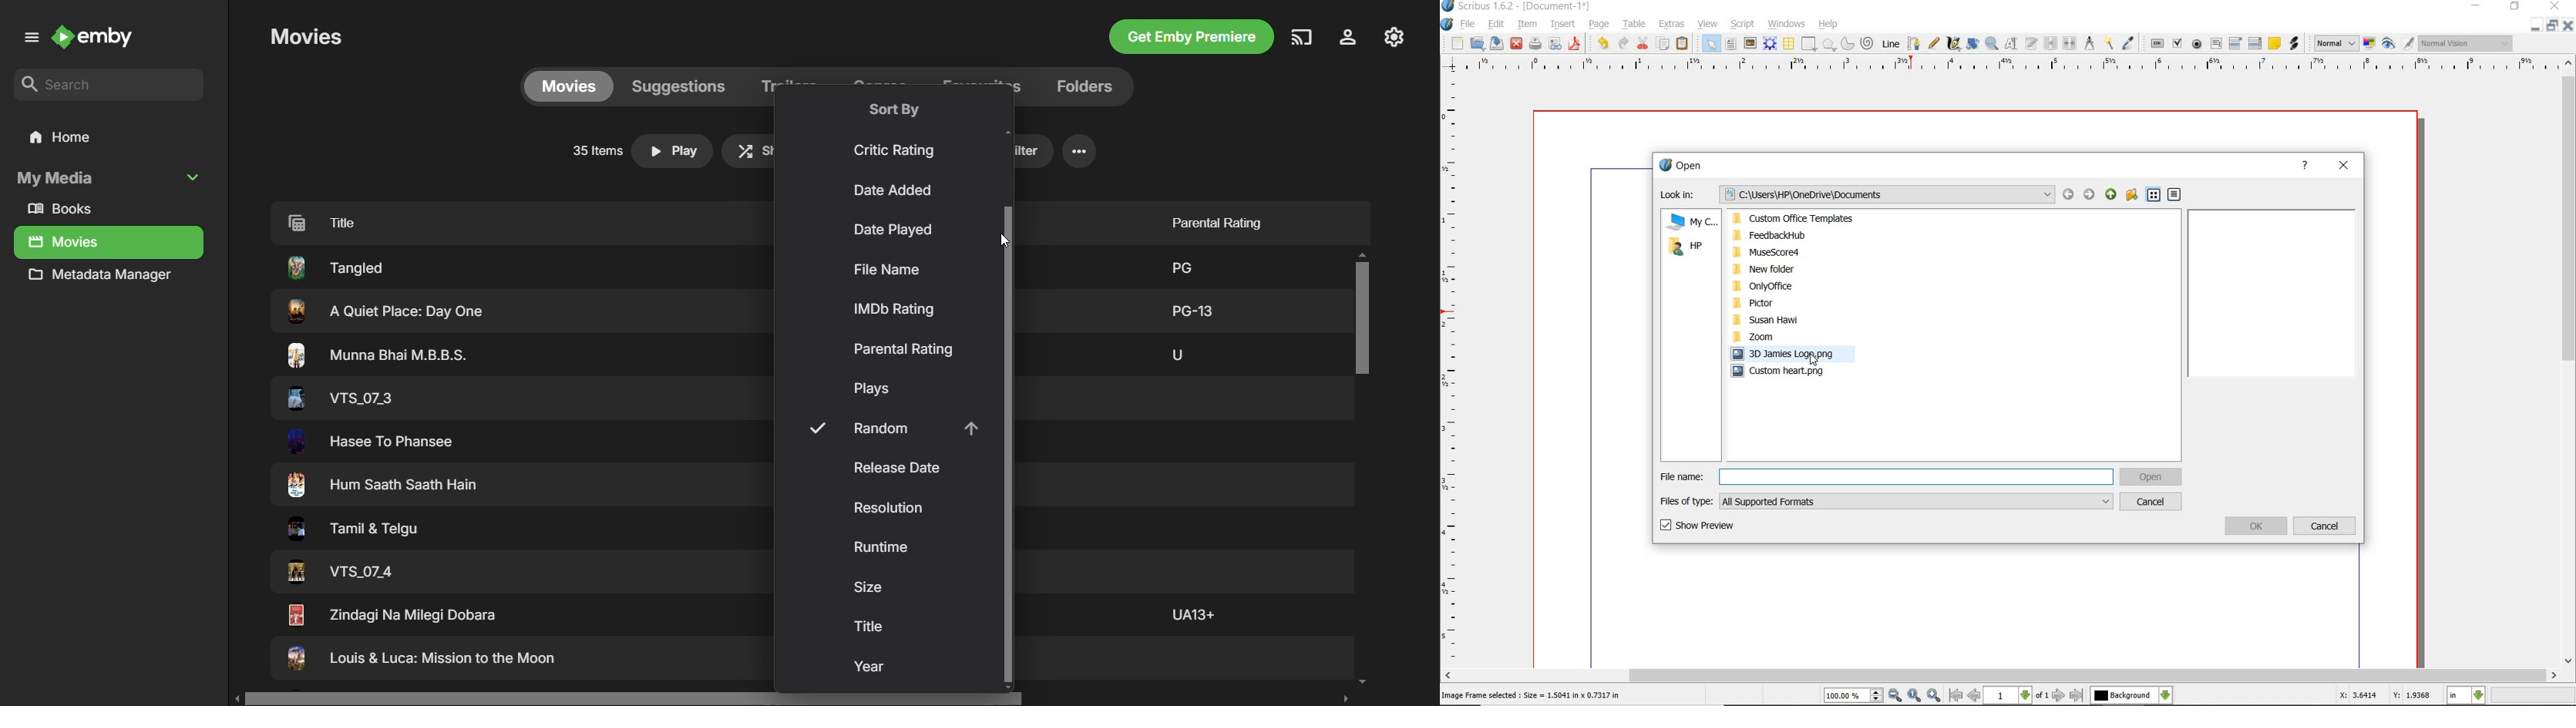 The width and height of the screenshot is (2576, 728). Describe the element at coordinates (1973, 696) in the screenshot. I see `go to previous page` at that location.